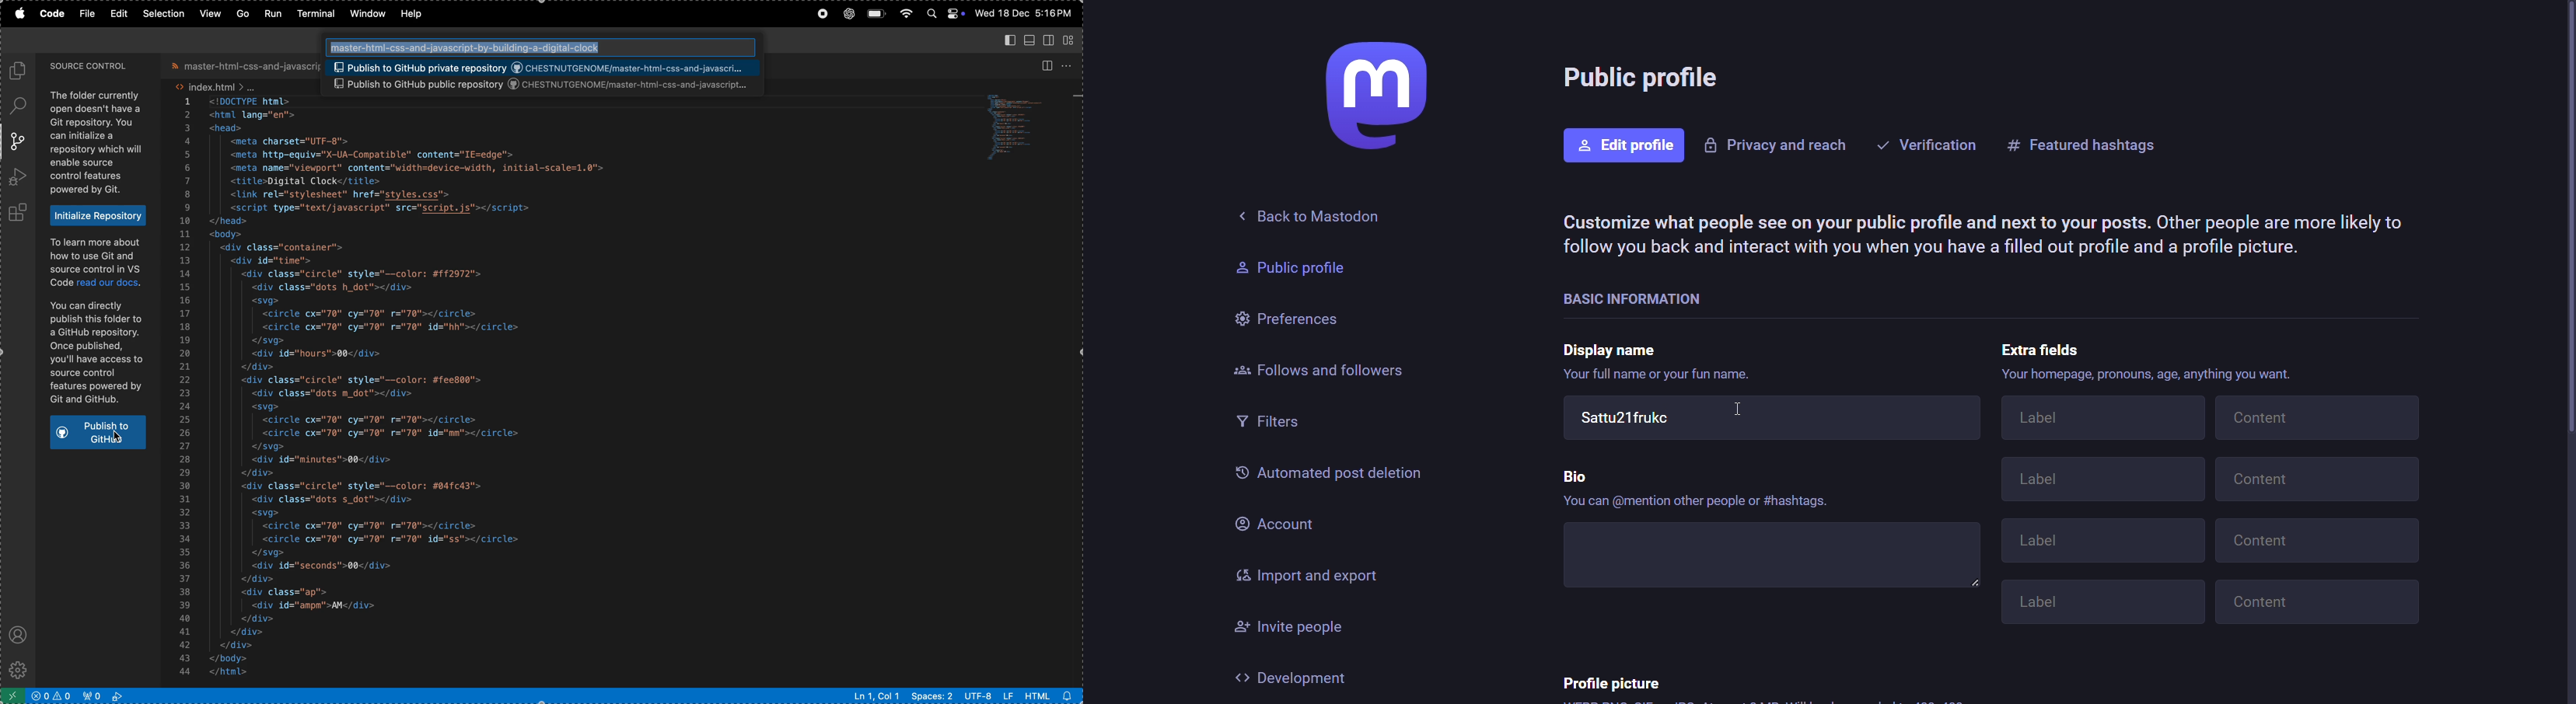  I want to click on invite people, so click(1299, 628).